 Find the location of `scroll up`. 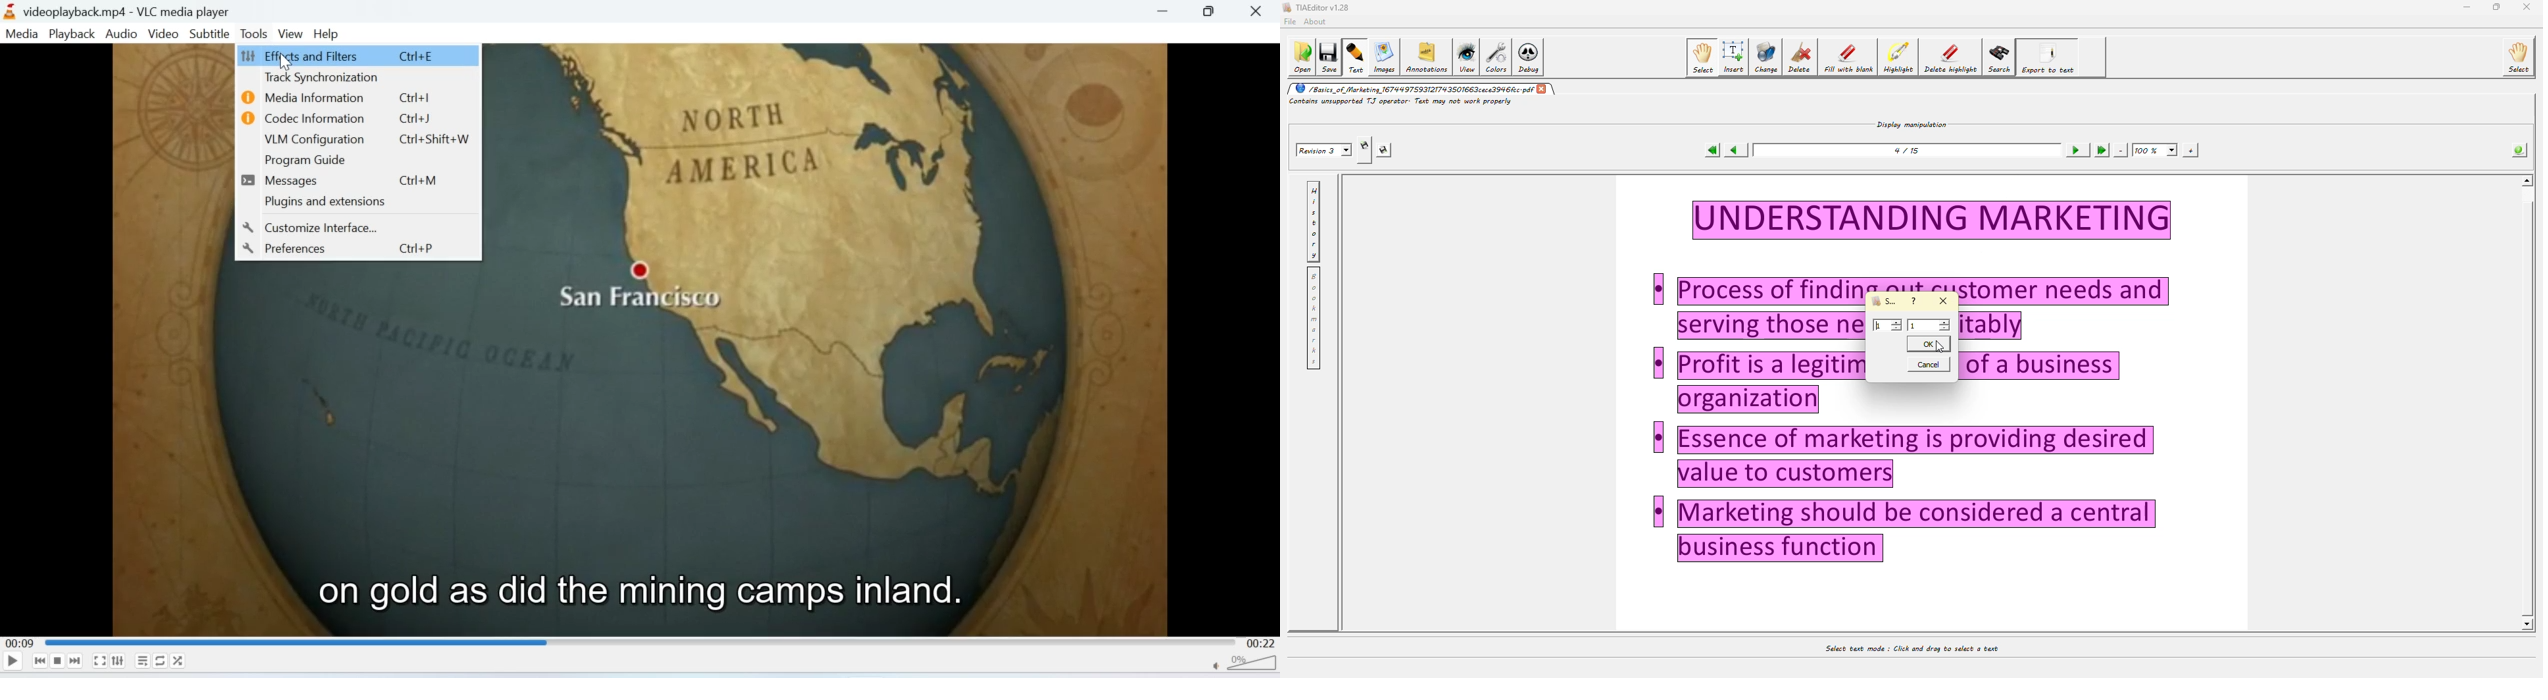

scroll up is located at coordinates (2529, 180).